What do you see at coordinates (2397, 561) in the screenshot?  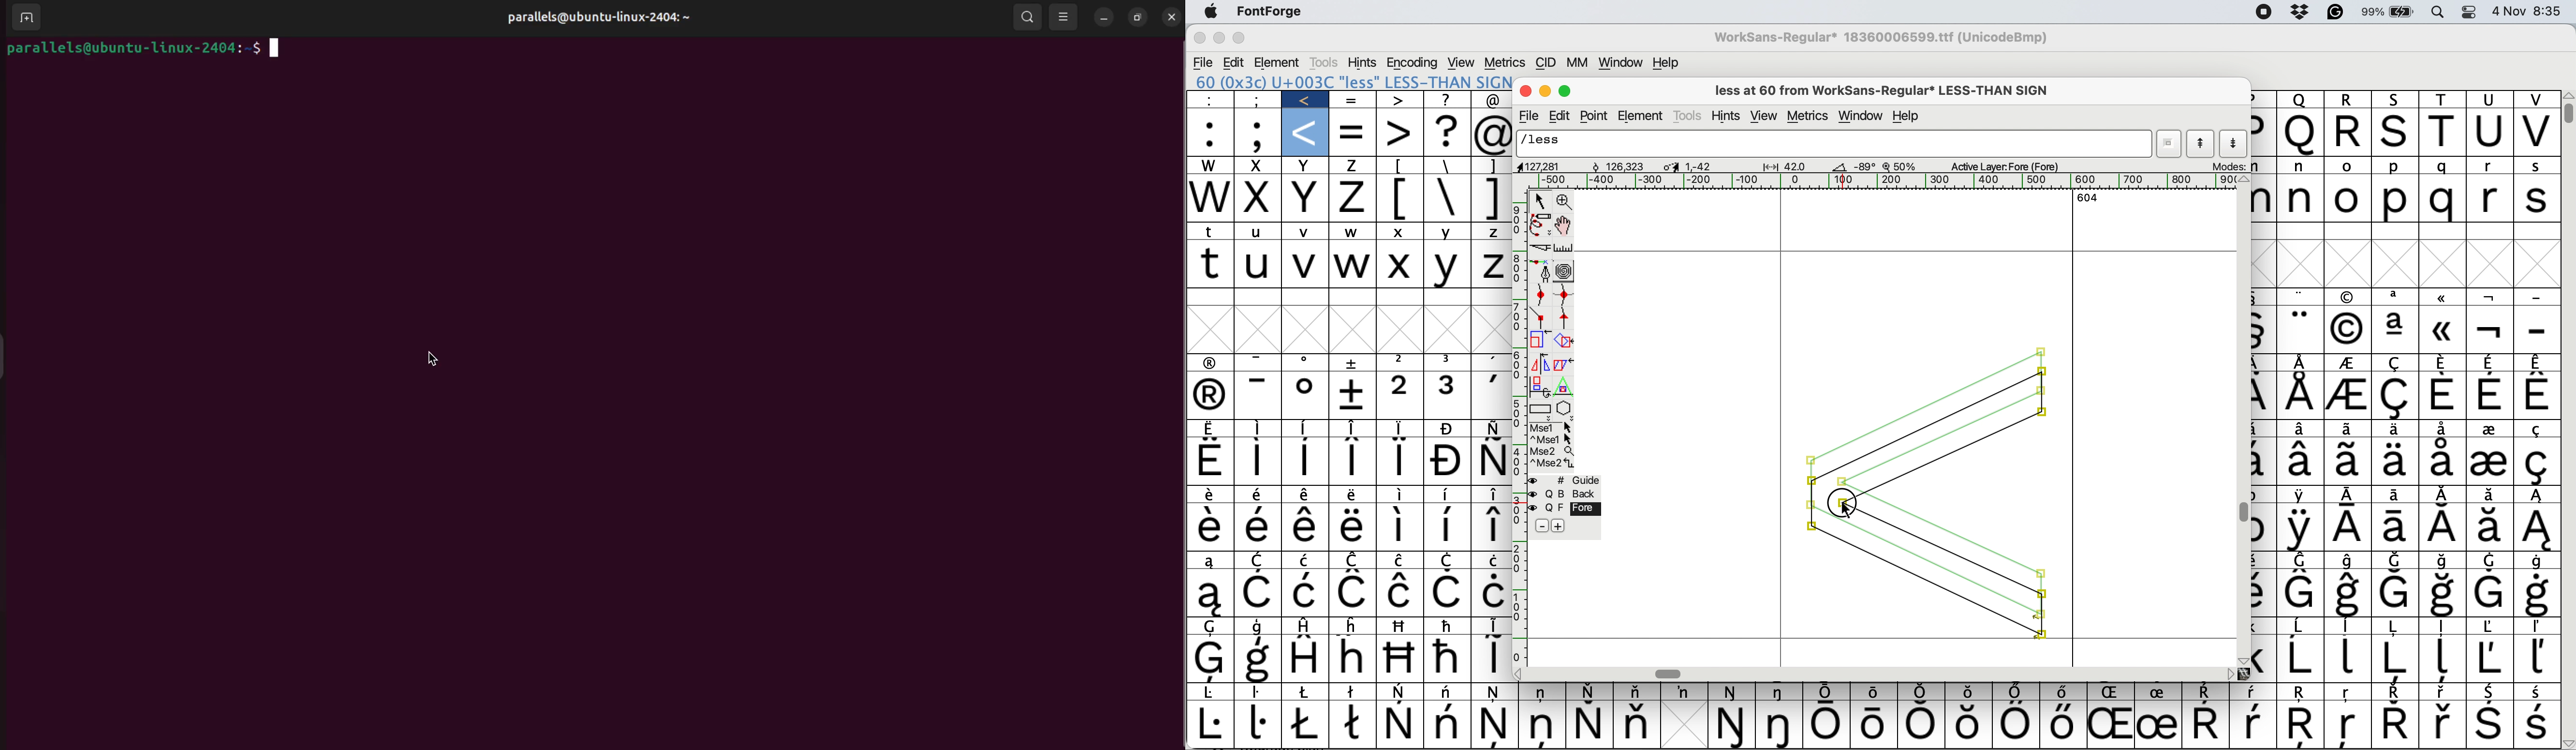 I see `Symbol` at bounding box center [2397, 561].